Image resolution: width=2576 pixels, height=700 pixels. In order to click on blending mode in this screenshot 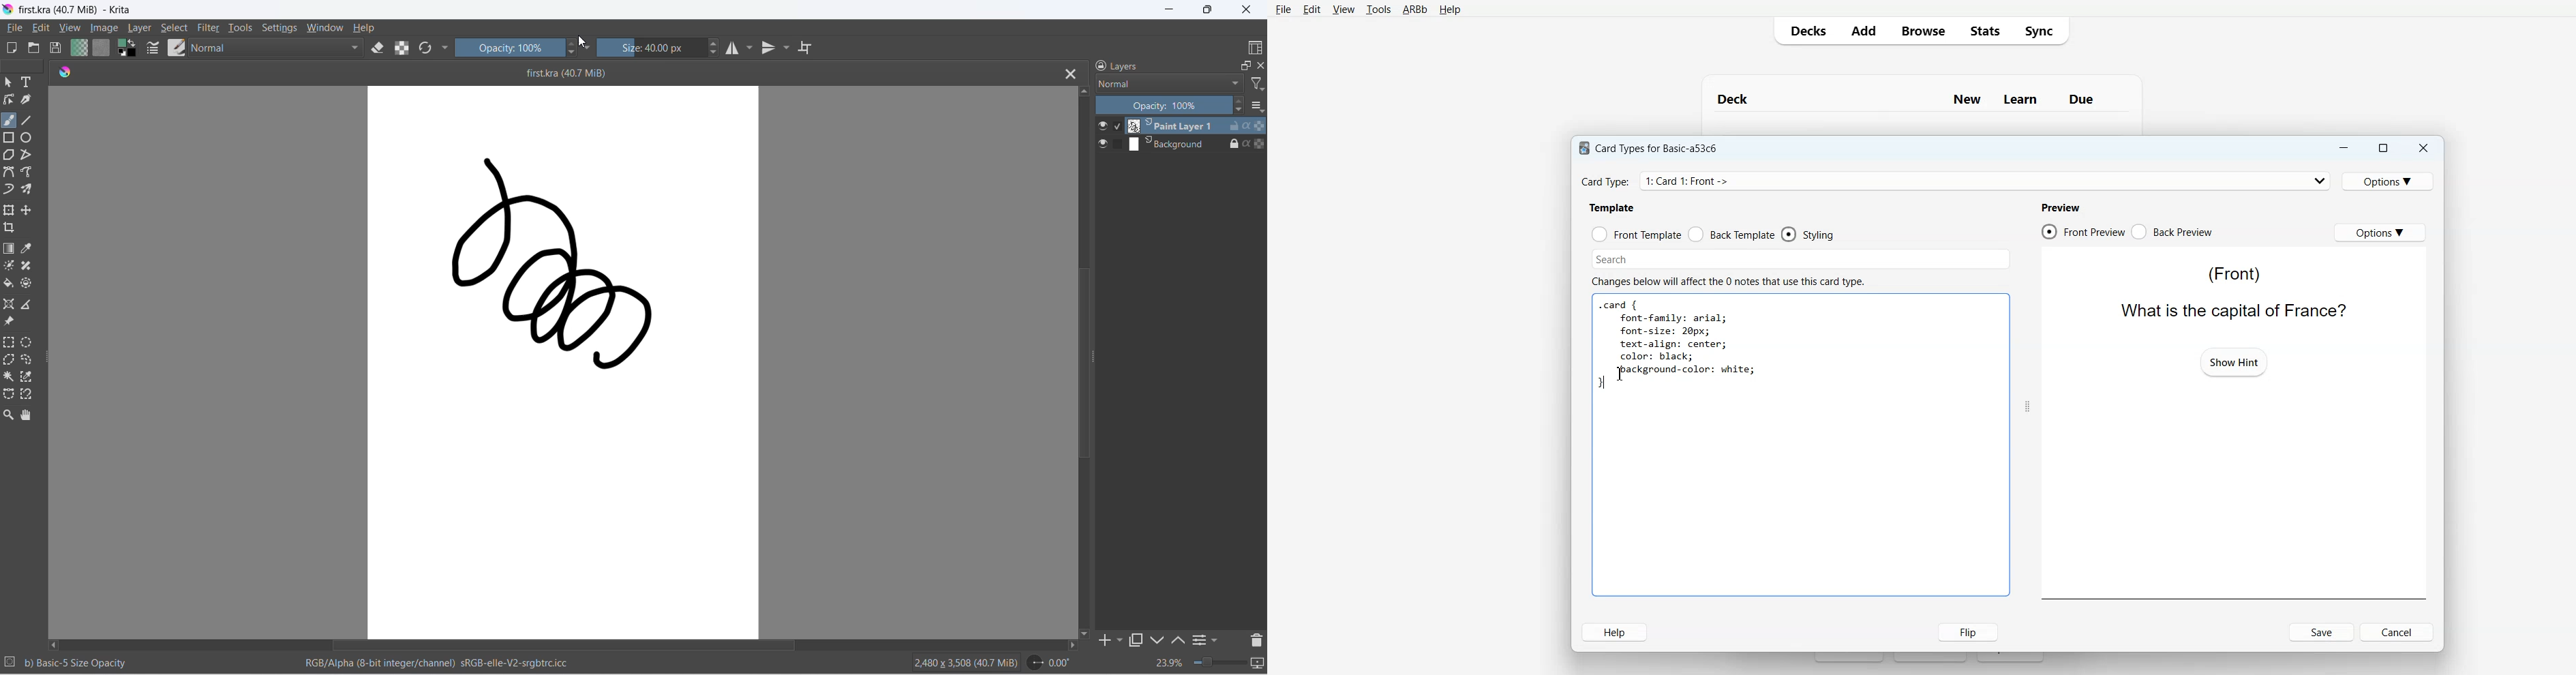, I will do `click(277, 48)`.